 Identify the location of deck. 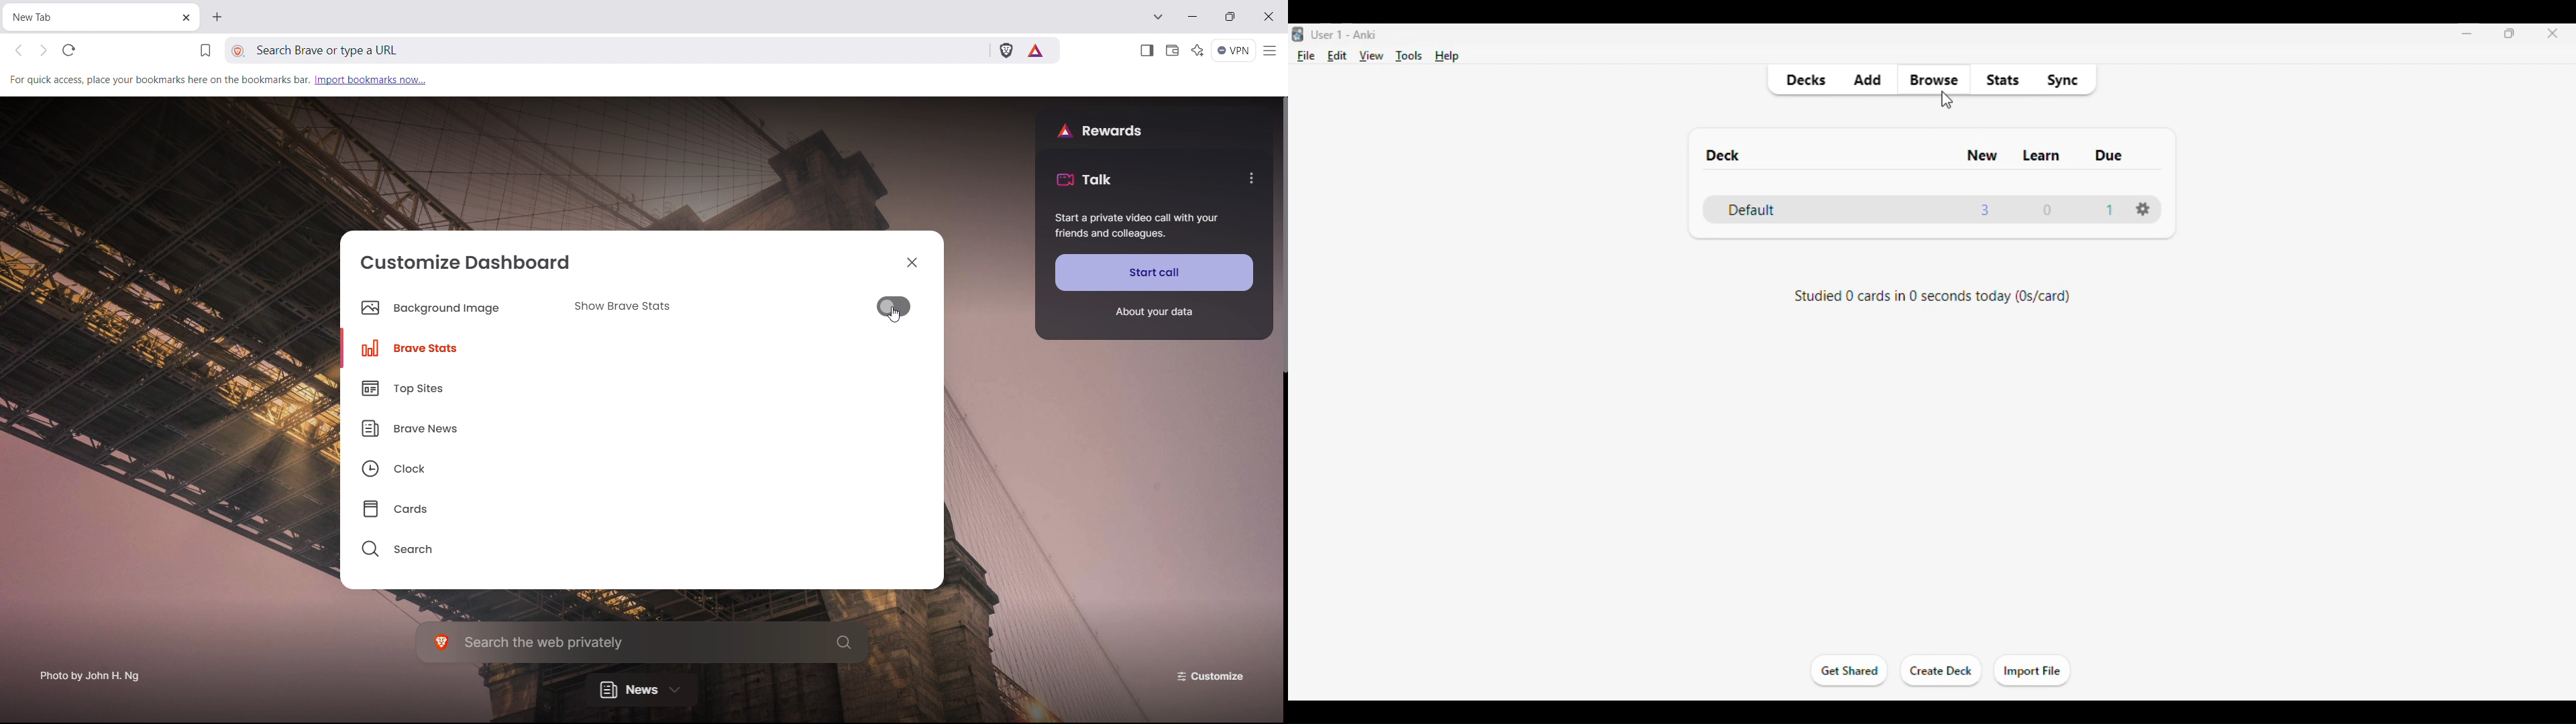
(1722, 155).